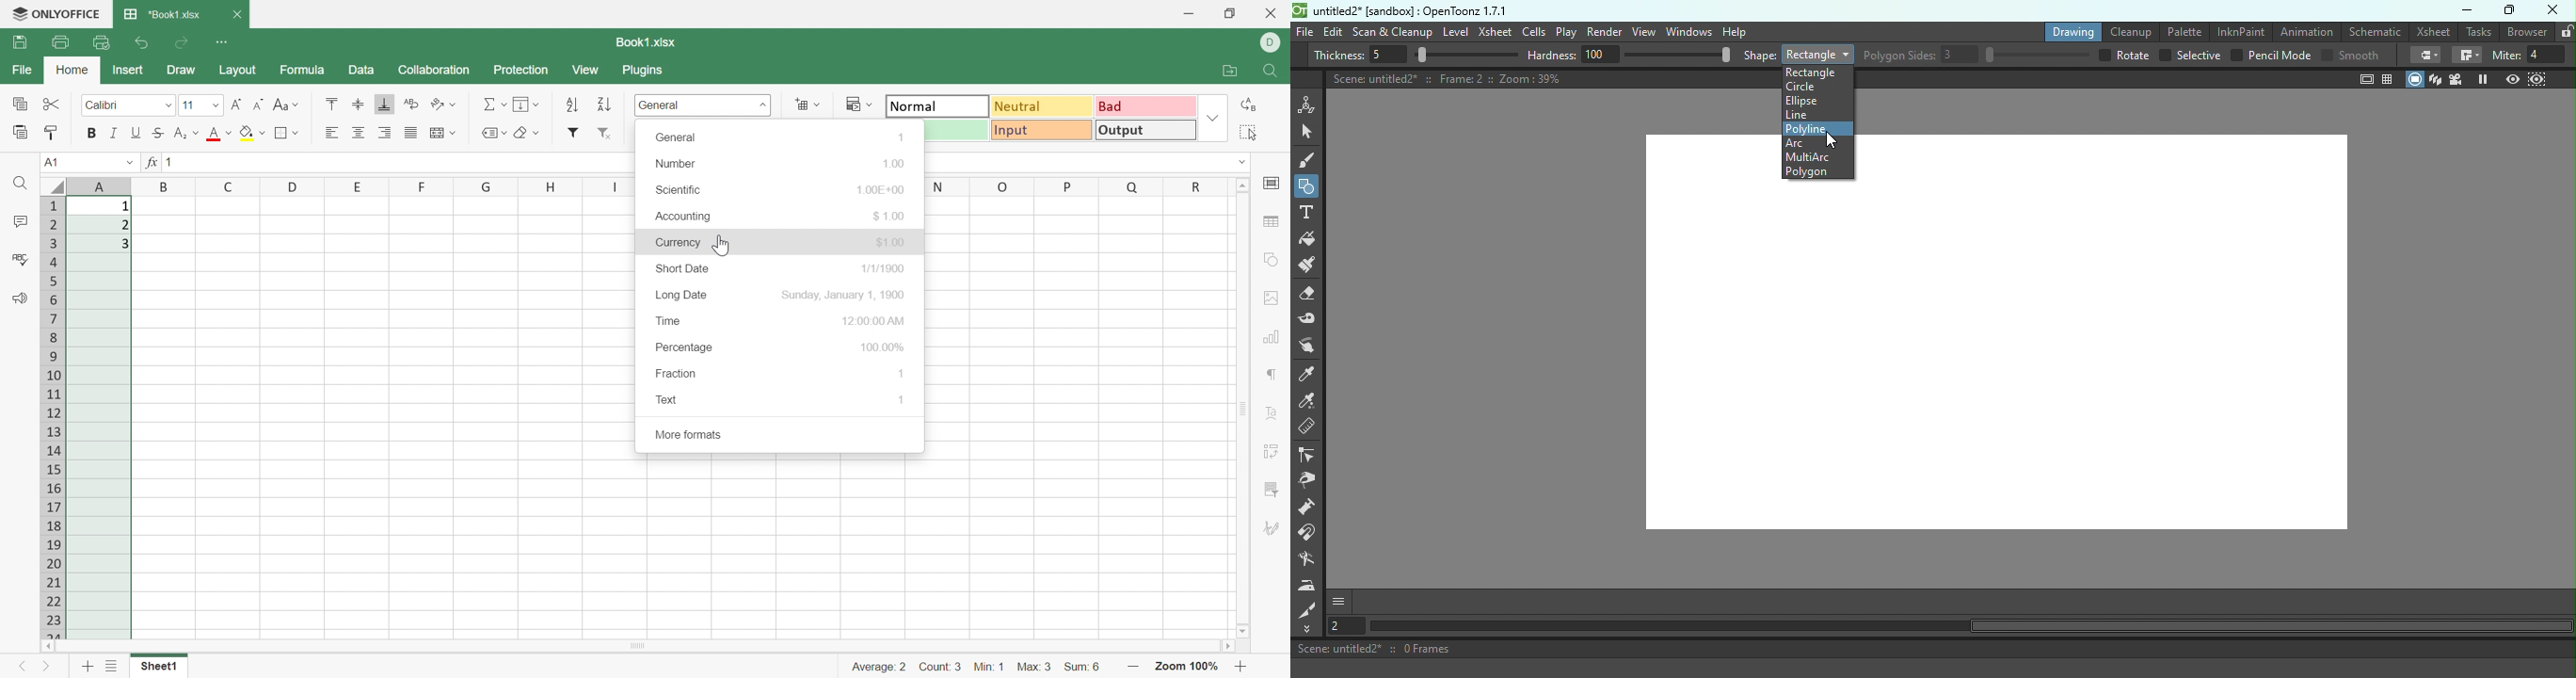 This screenshot has width=2576, height=700. I want to click on Scroll bar, so click(1243, 408).